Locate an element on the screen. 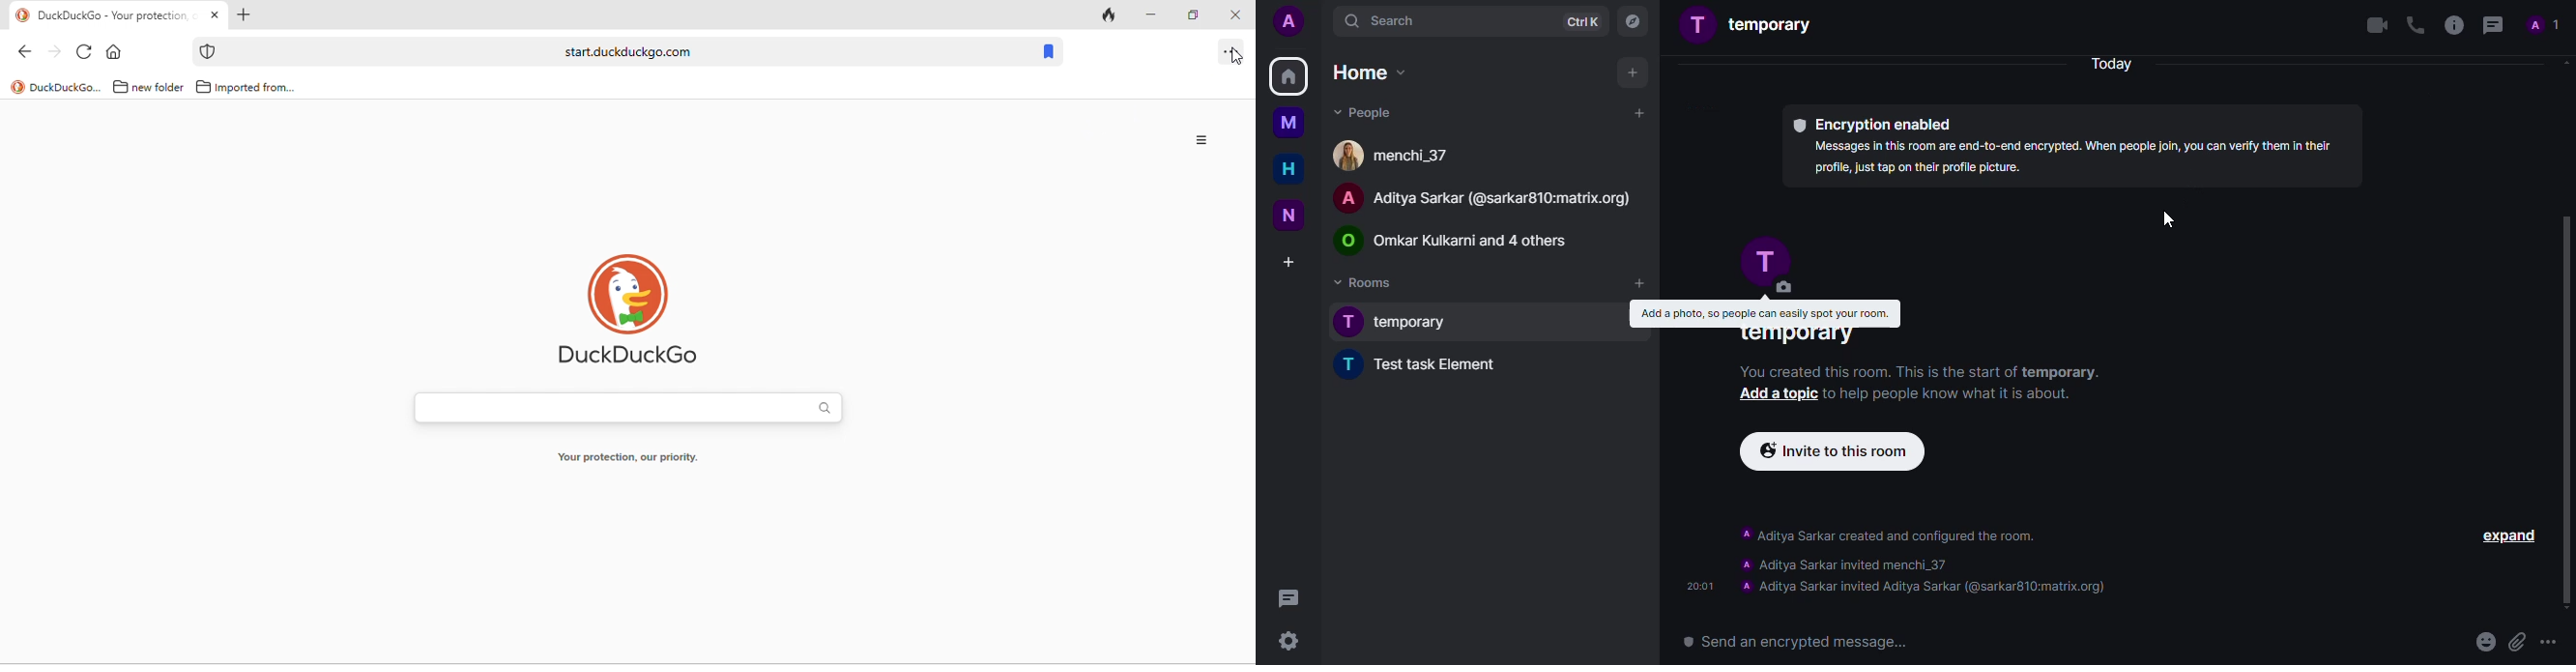  © Omkar Kulkarni and 4 others is located at coordinates (1453, 242).